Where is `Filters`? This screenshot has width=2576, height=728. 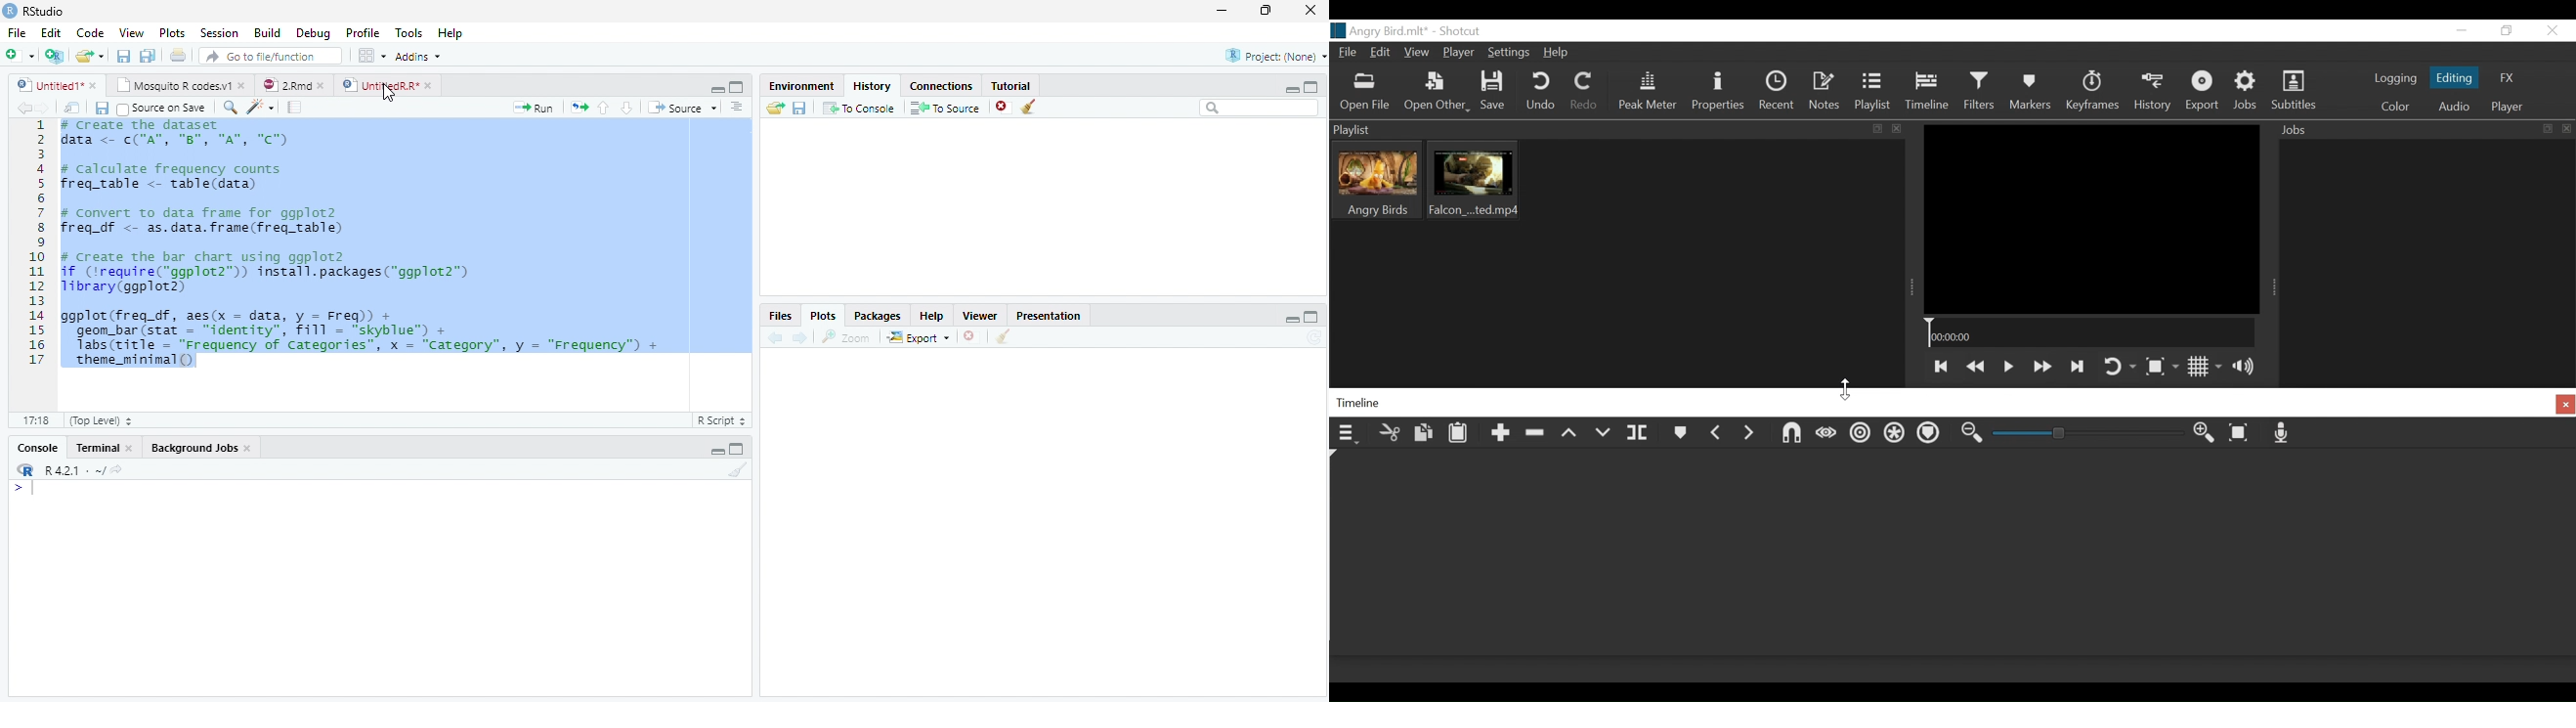
Filters is located at coordinates (1983, 92).